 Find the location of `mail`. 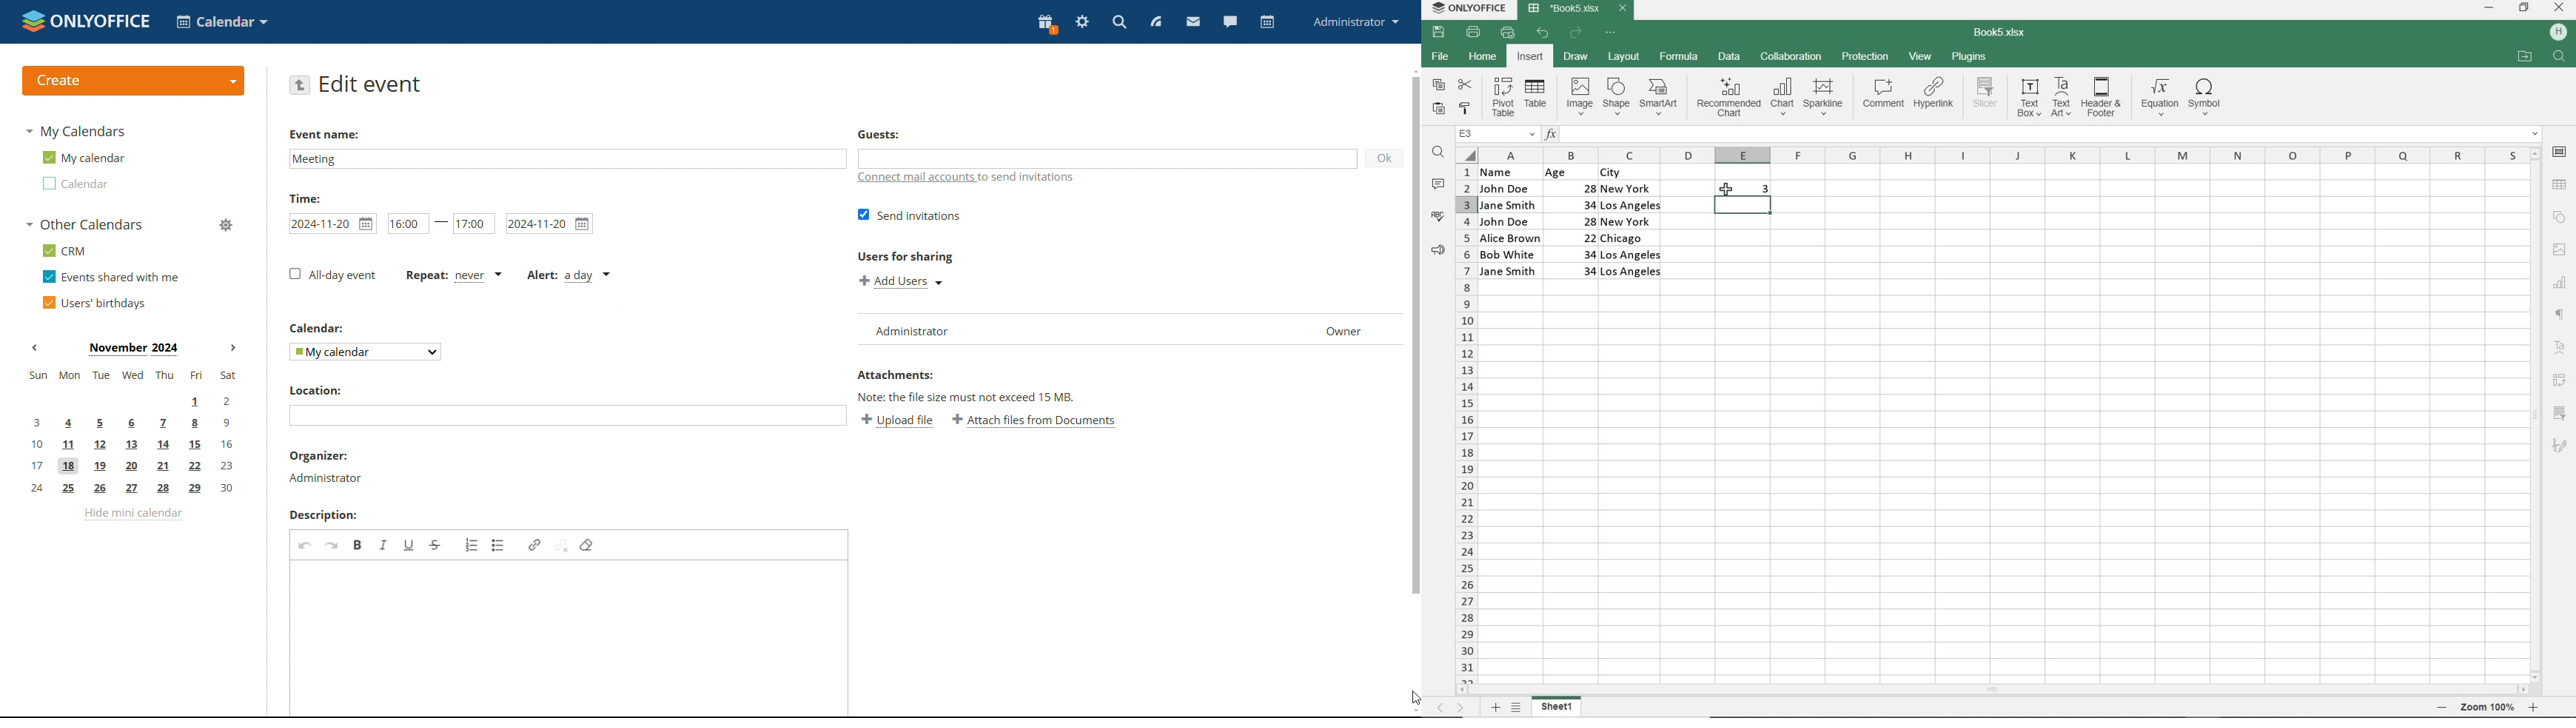

mail is located at coordinates (1193, 23).